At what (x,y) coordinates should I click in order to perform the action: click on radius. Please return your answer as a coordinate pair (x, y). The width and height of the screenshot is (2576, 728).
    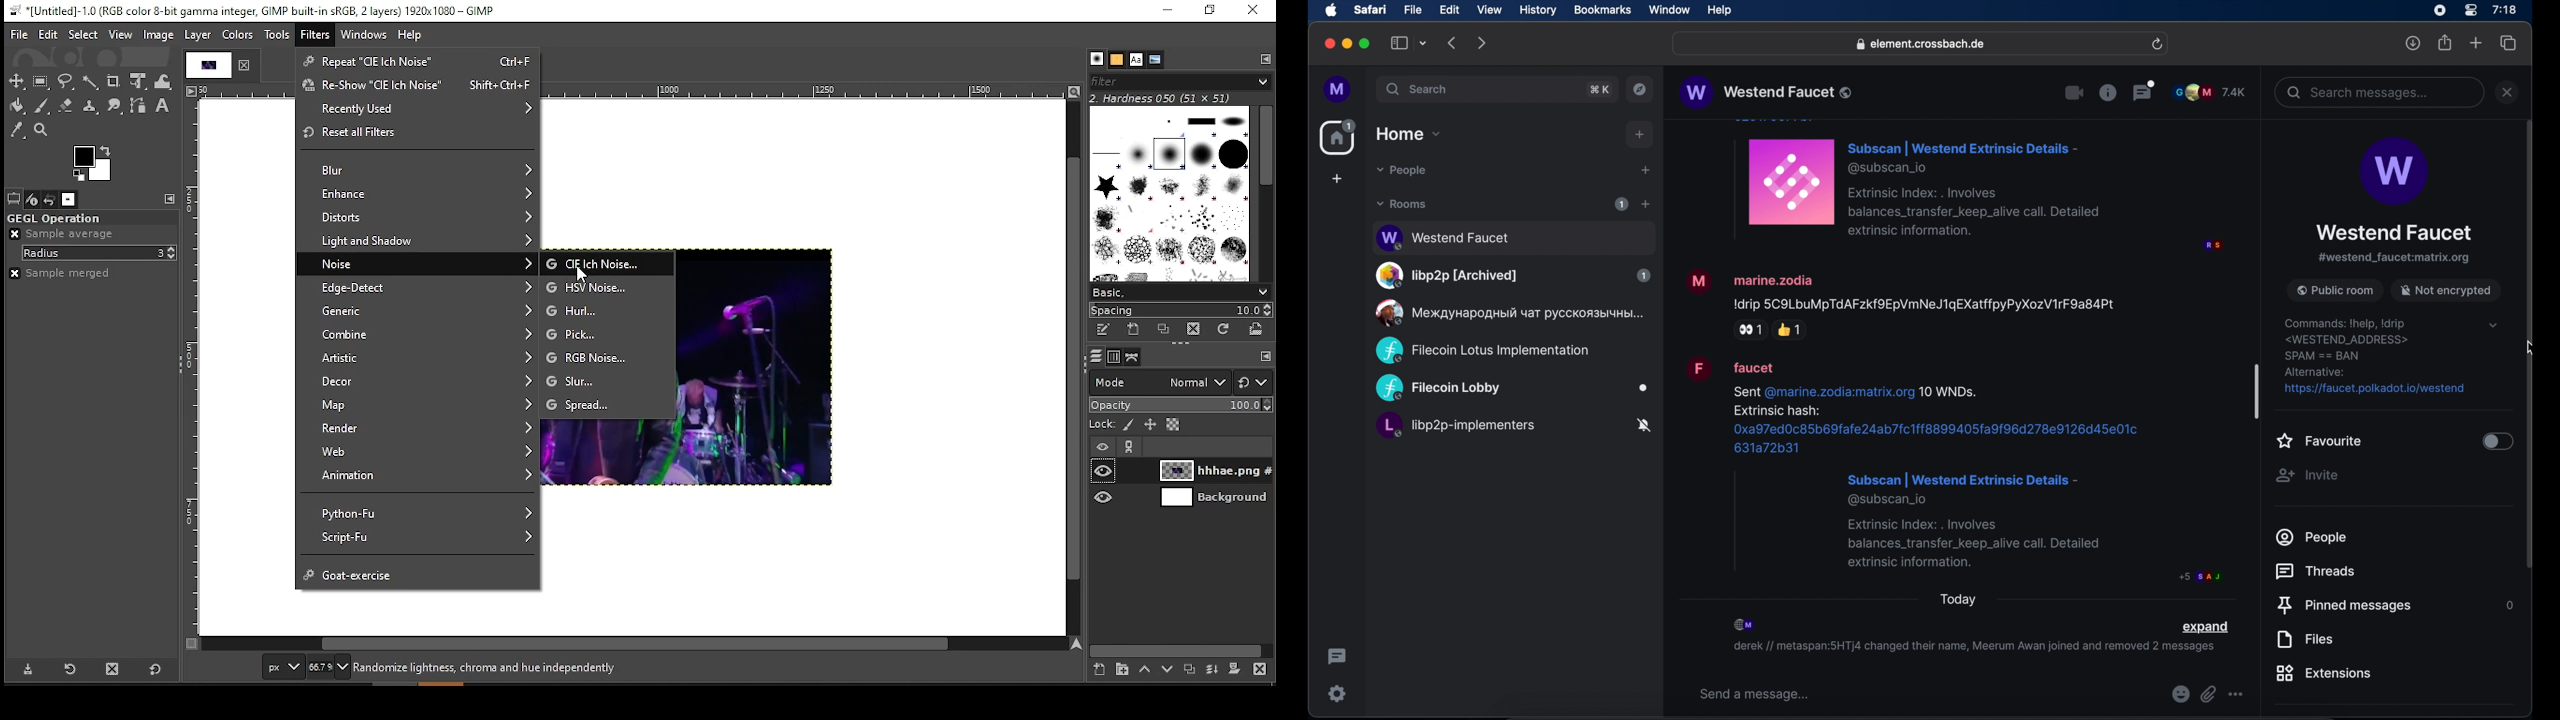
    Looking at the image, I should click on (99, 253).